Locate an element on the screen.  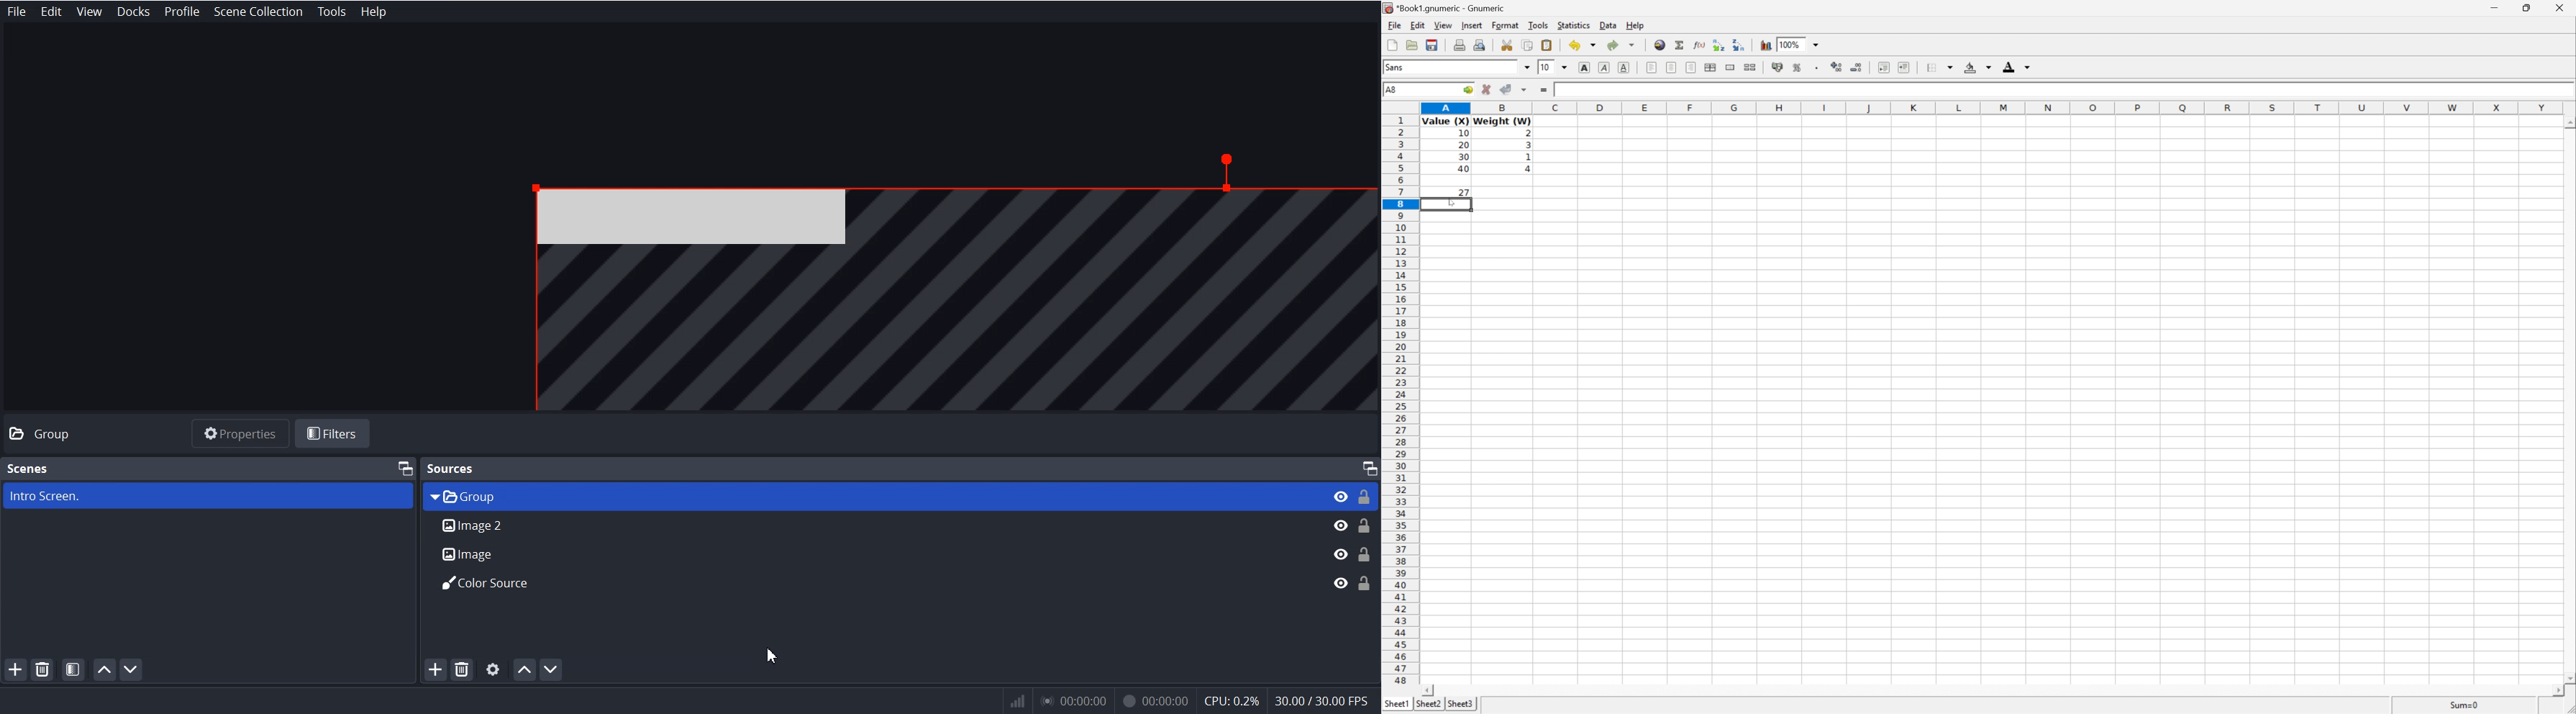
Sheet3 is located at coordinates (1462, 704).